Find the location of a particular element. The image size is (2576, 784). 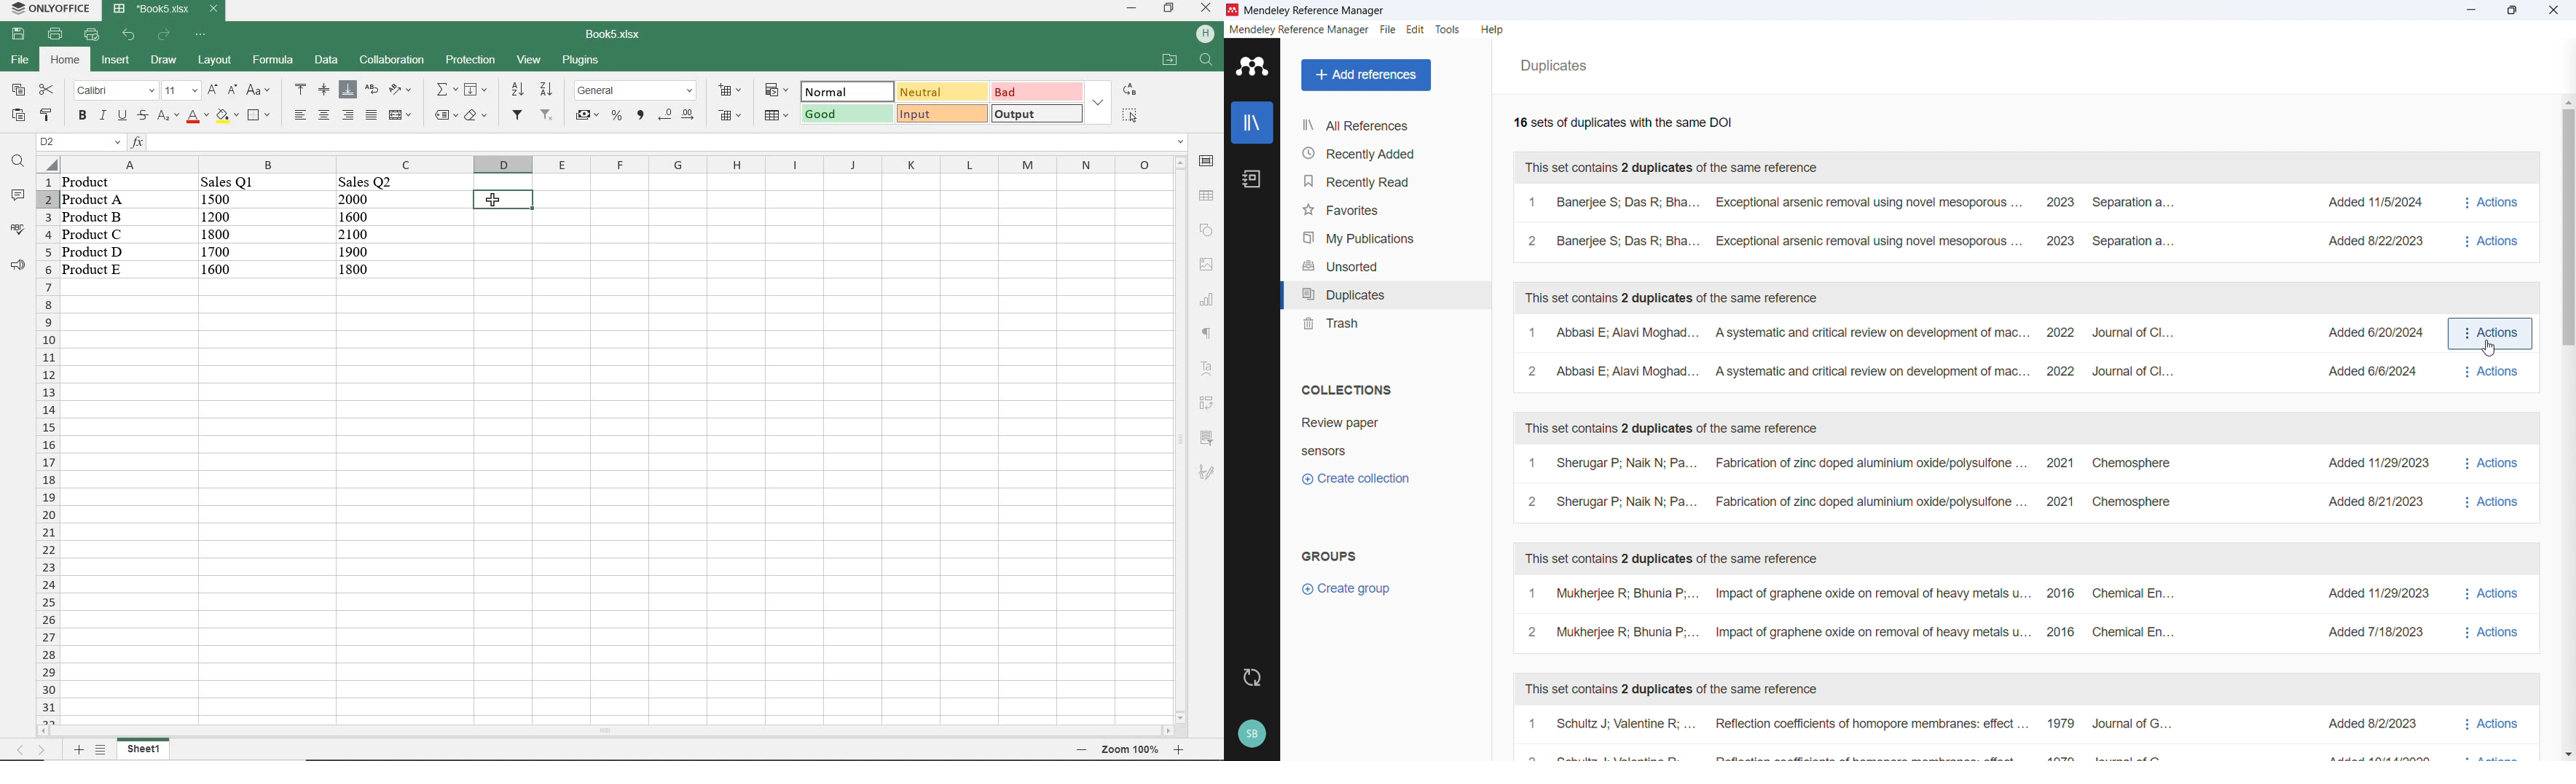

Vertical scroll bar  is located at coordinates (2570, 228).